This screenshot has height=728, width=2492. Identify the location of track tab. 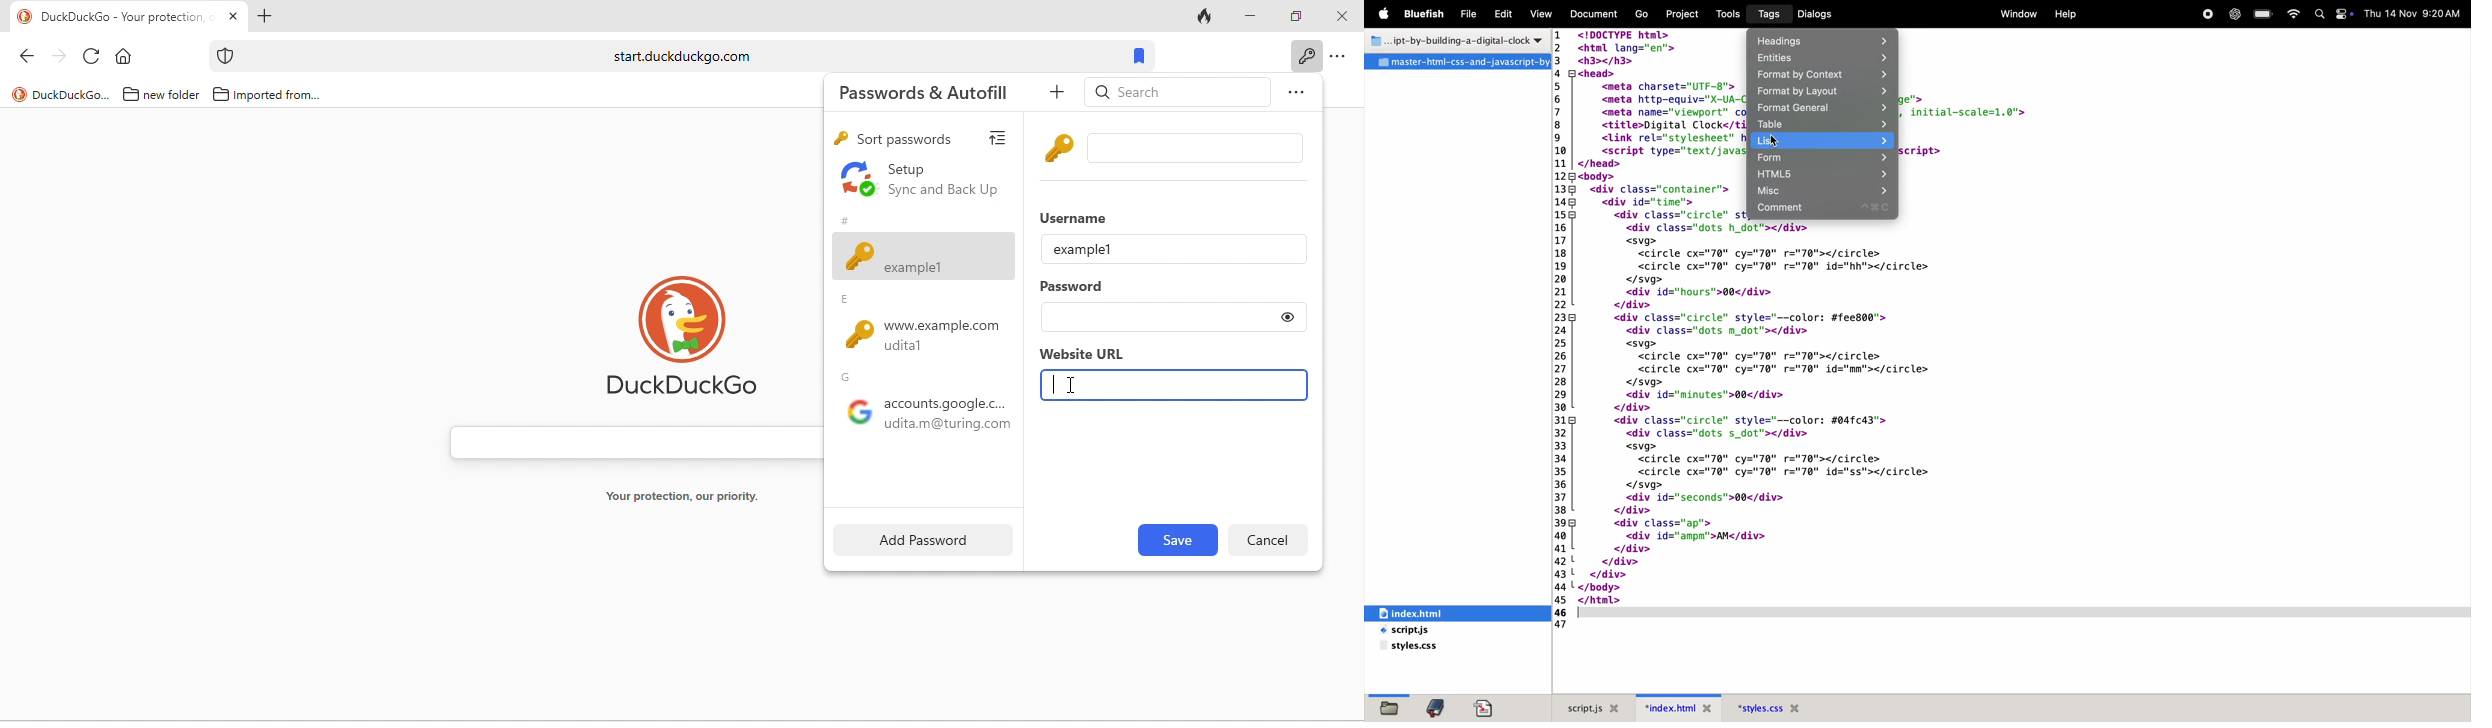
(1206, 15).